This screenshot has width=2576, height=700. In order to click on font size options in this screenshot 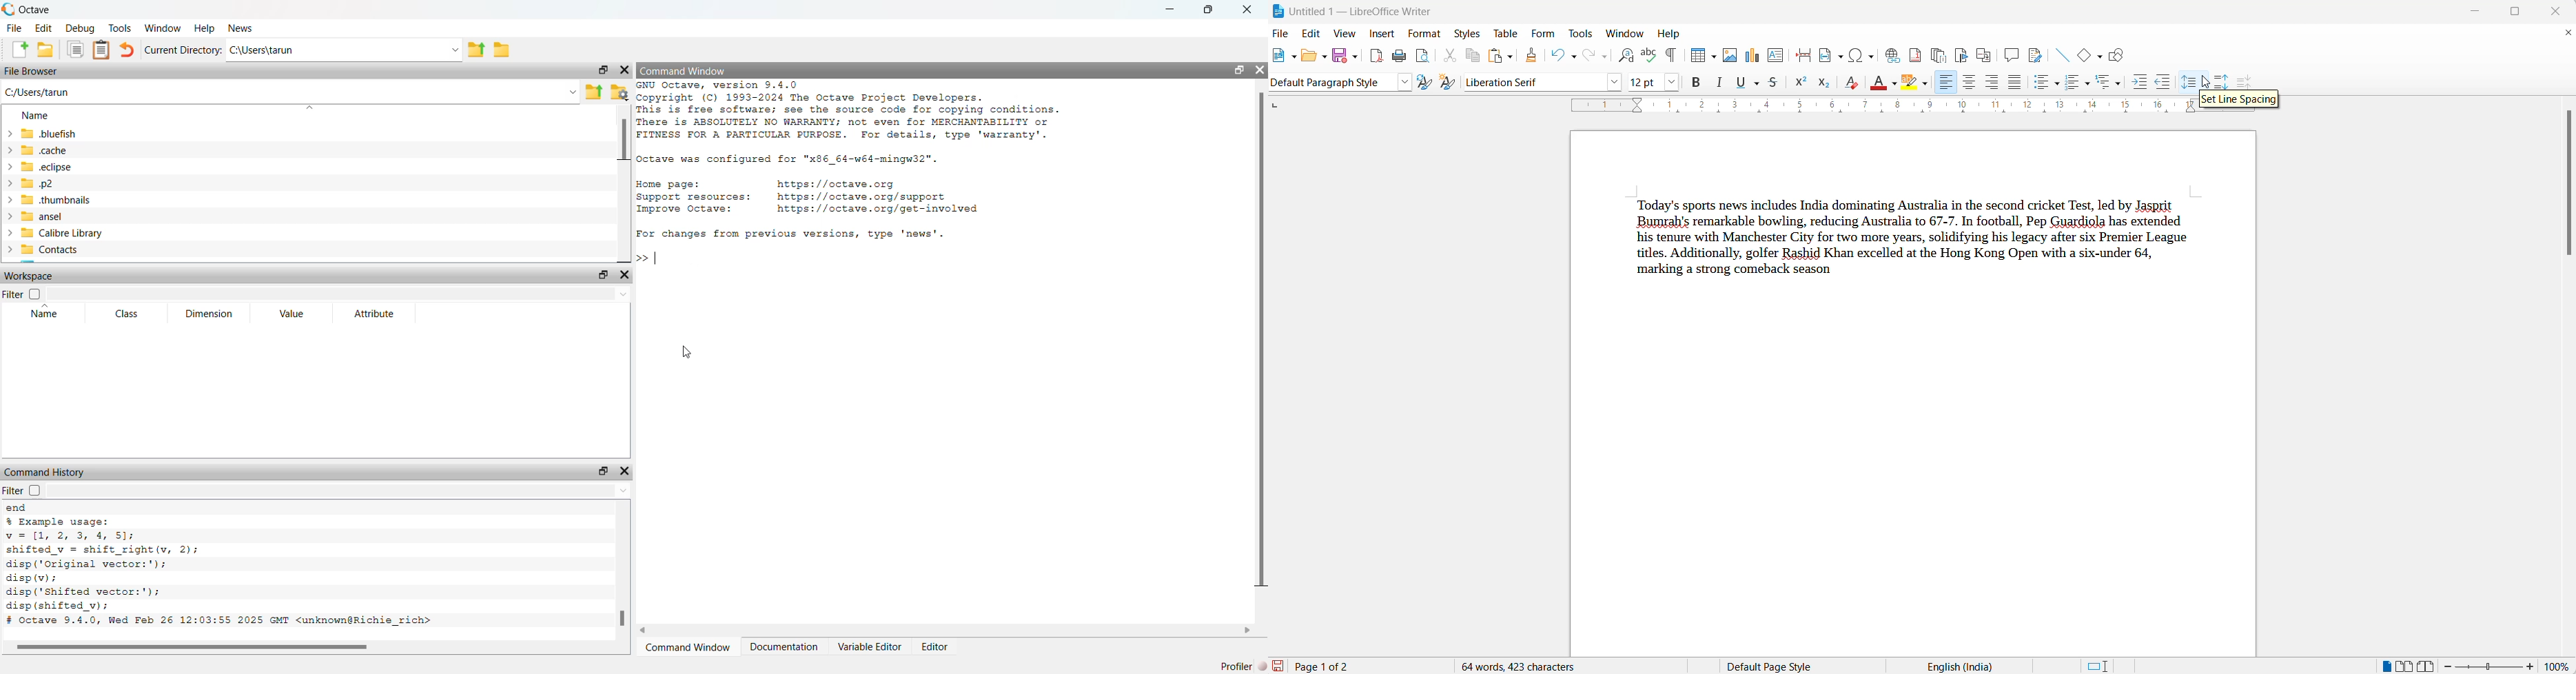, I will do `click(1674, 82)`.